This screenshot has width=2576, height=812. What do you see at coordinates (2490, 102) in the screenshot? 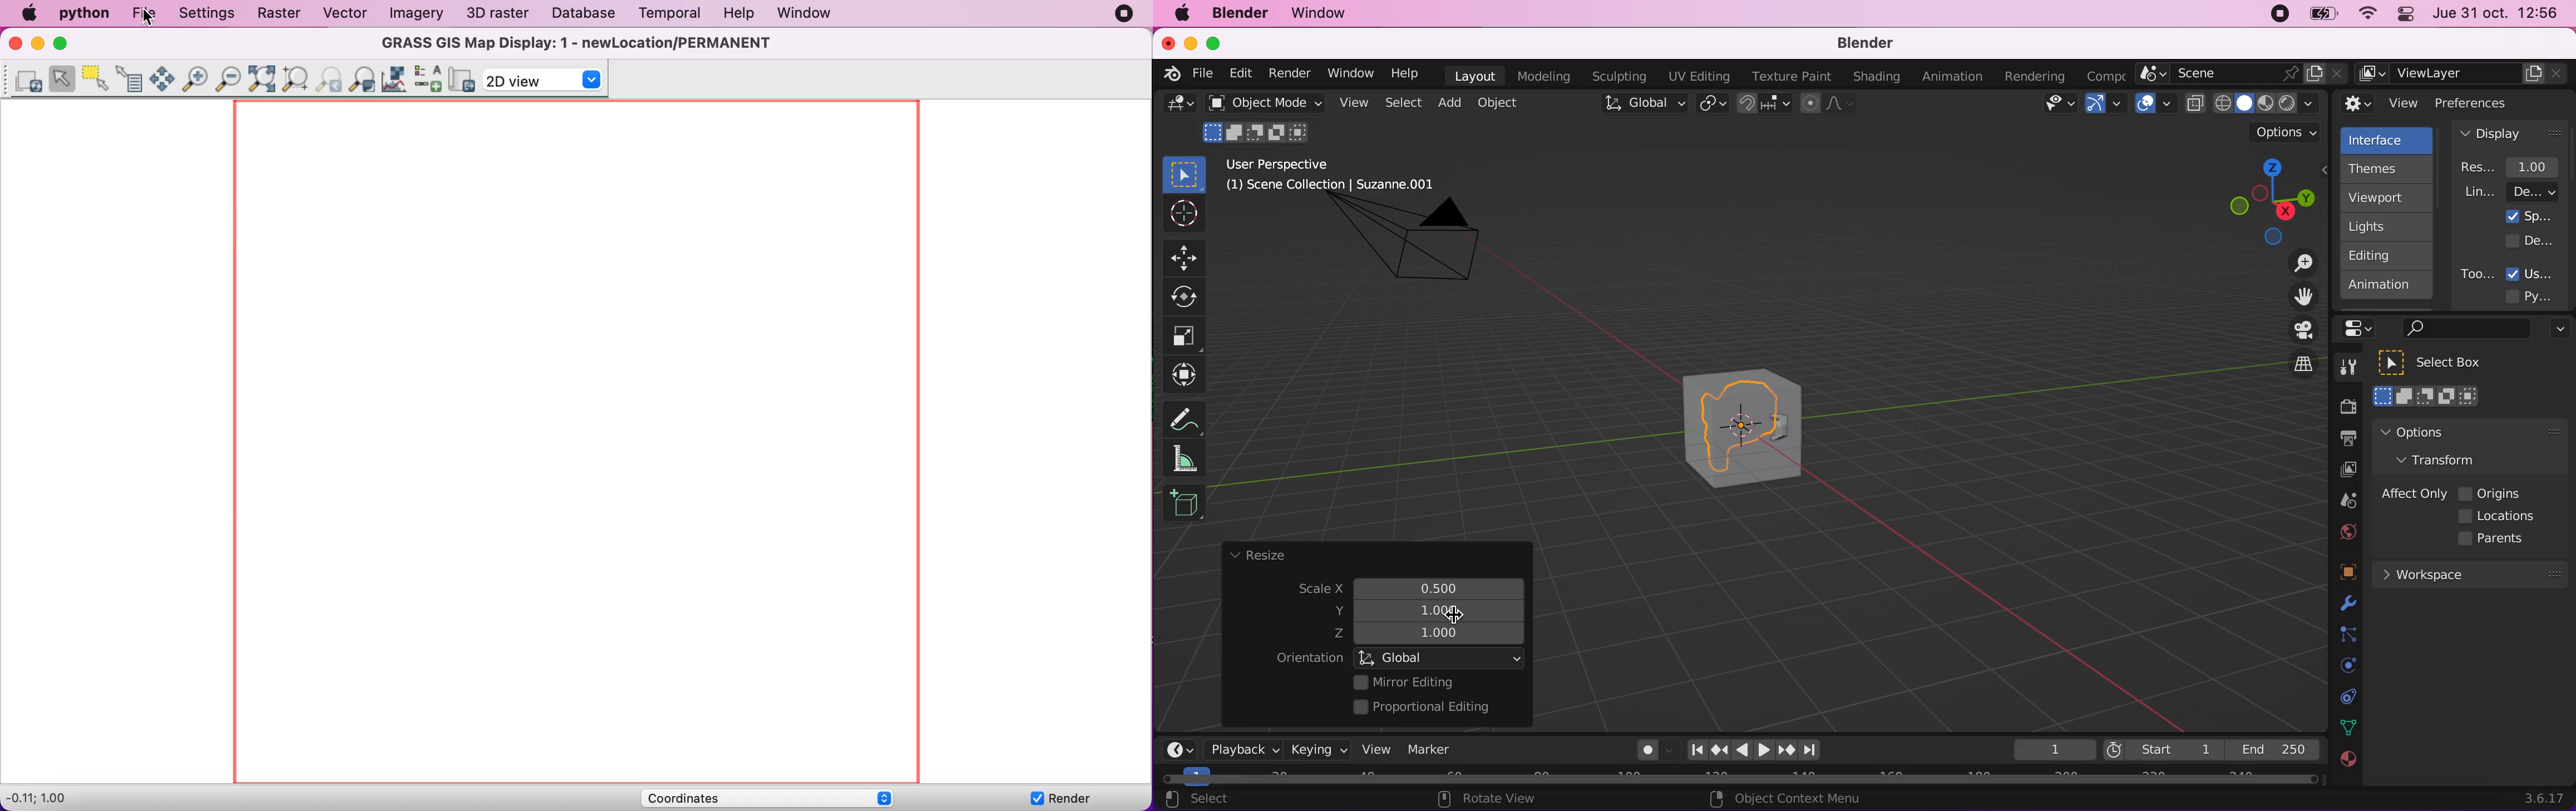
I see `preferences` at bounding box center [2490, 102].